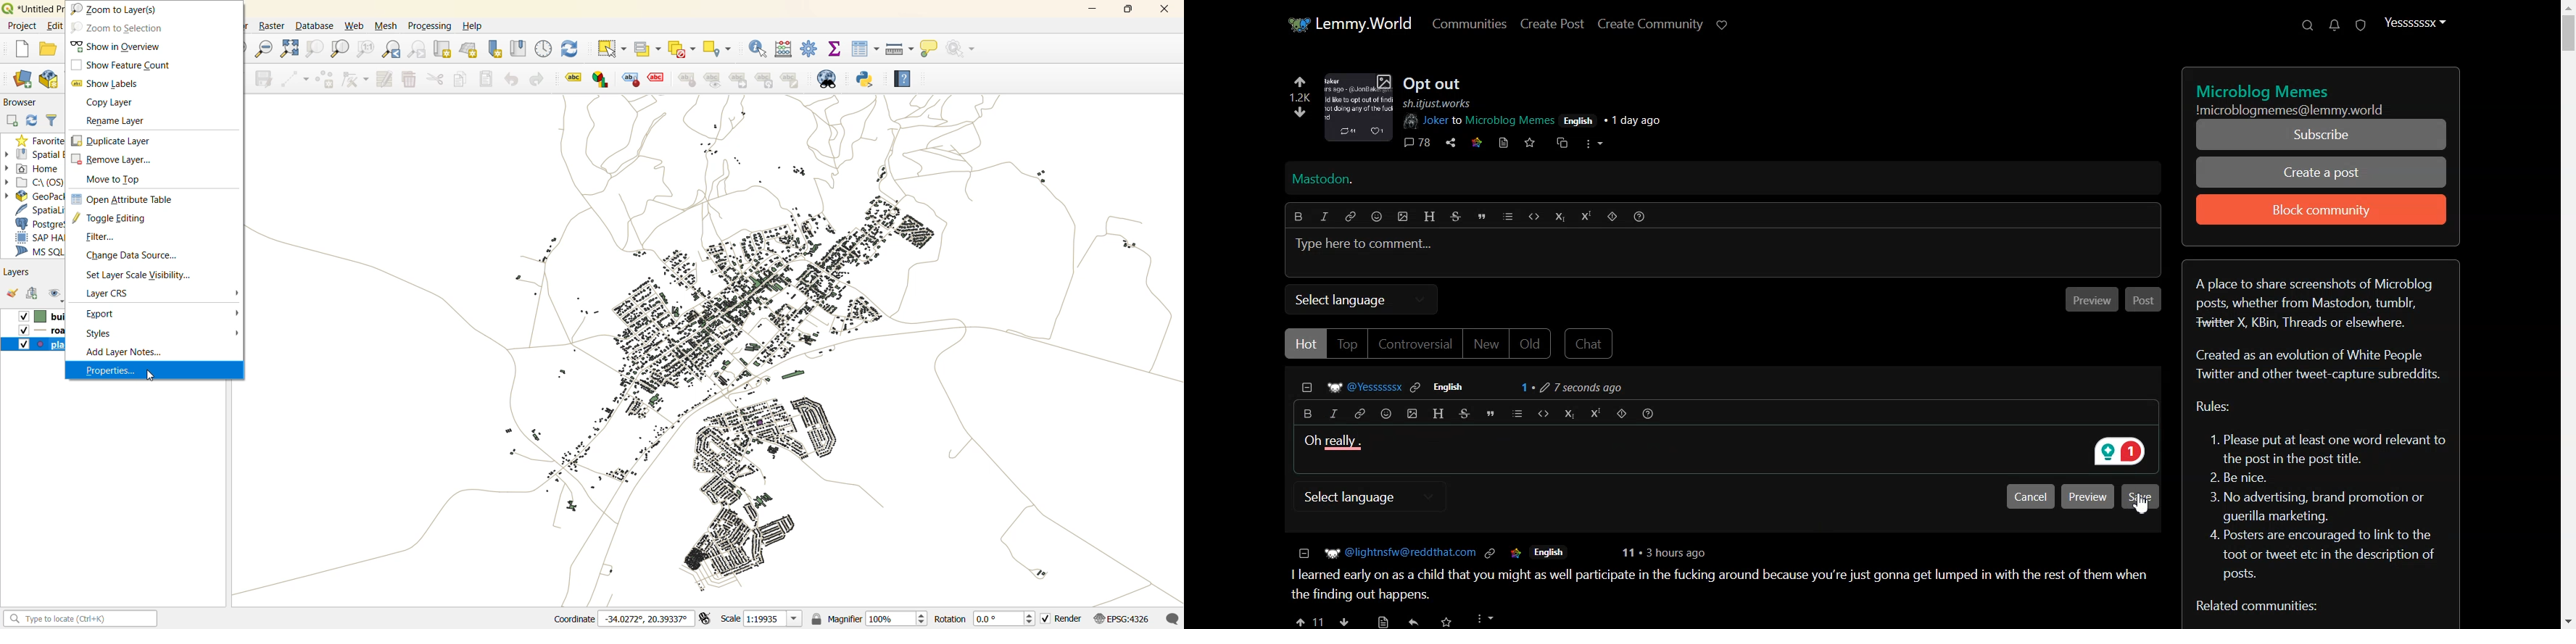 This screenshot has height=644, width=2576. What do you see at coordinates (1462, 414) in the screenshot?
I see `Strikethrough` at bounding box center [1462, 414].